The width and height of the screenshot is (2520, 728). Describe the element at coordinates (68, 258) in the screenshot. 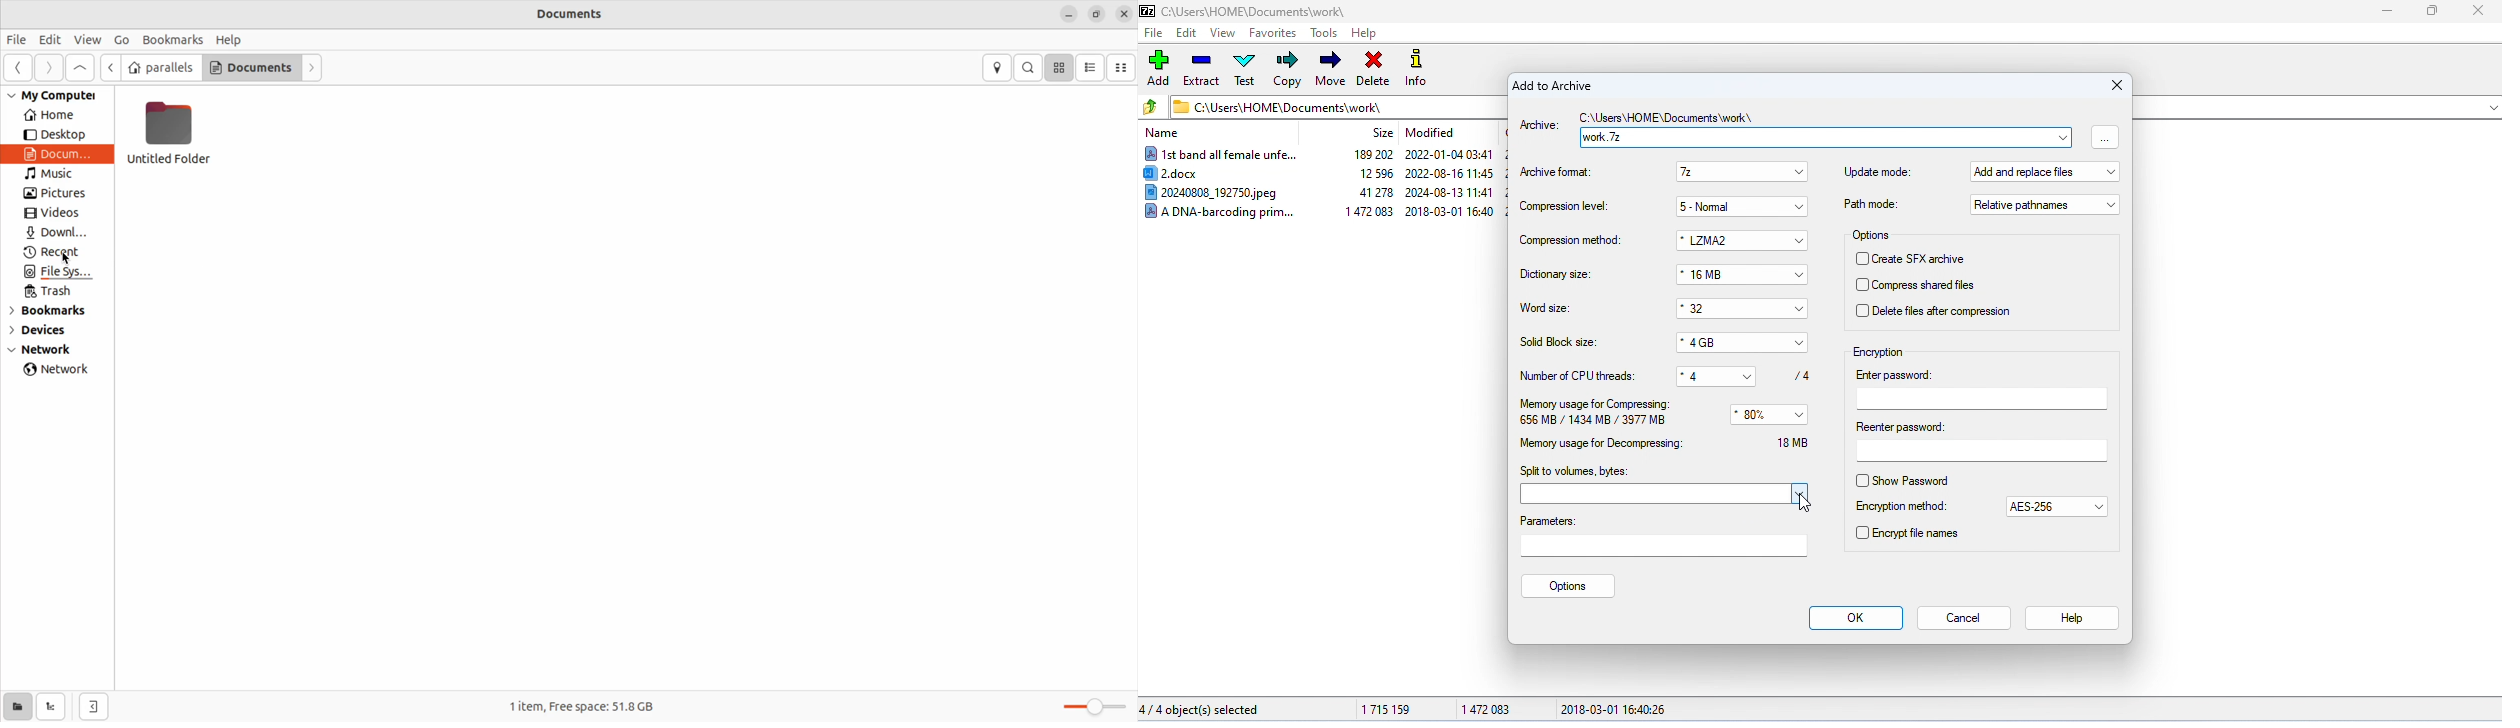

I see `cursor` at that location.